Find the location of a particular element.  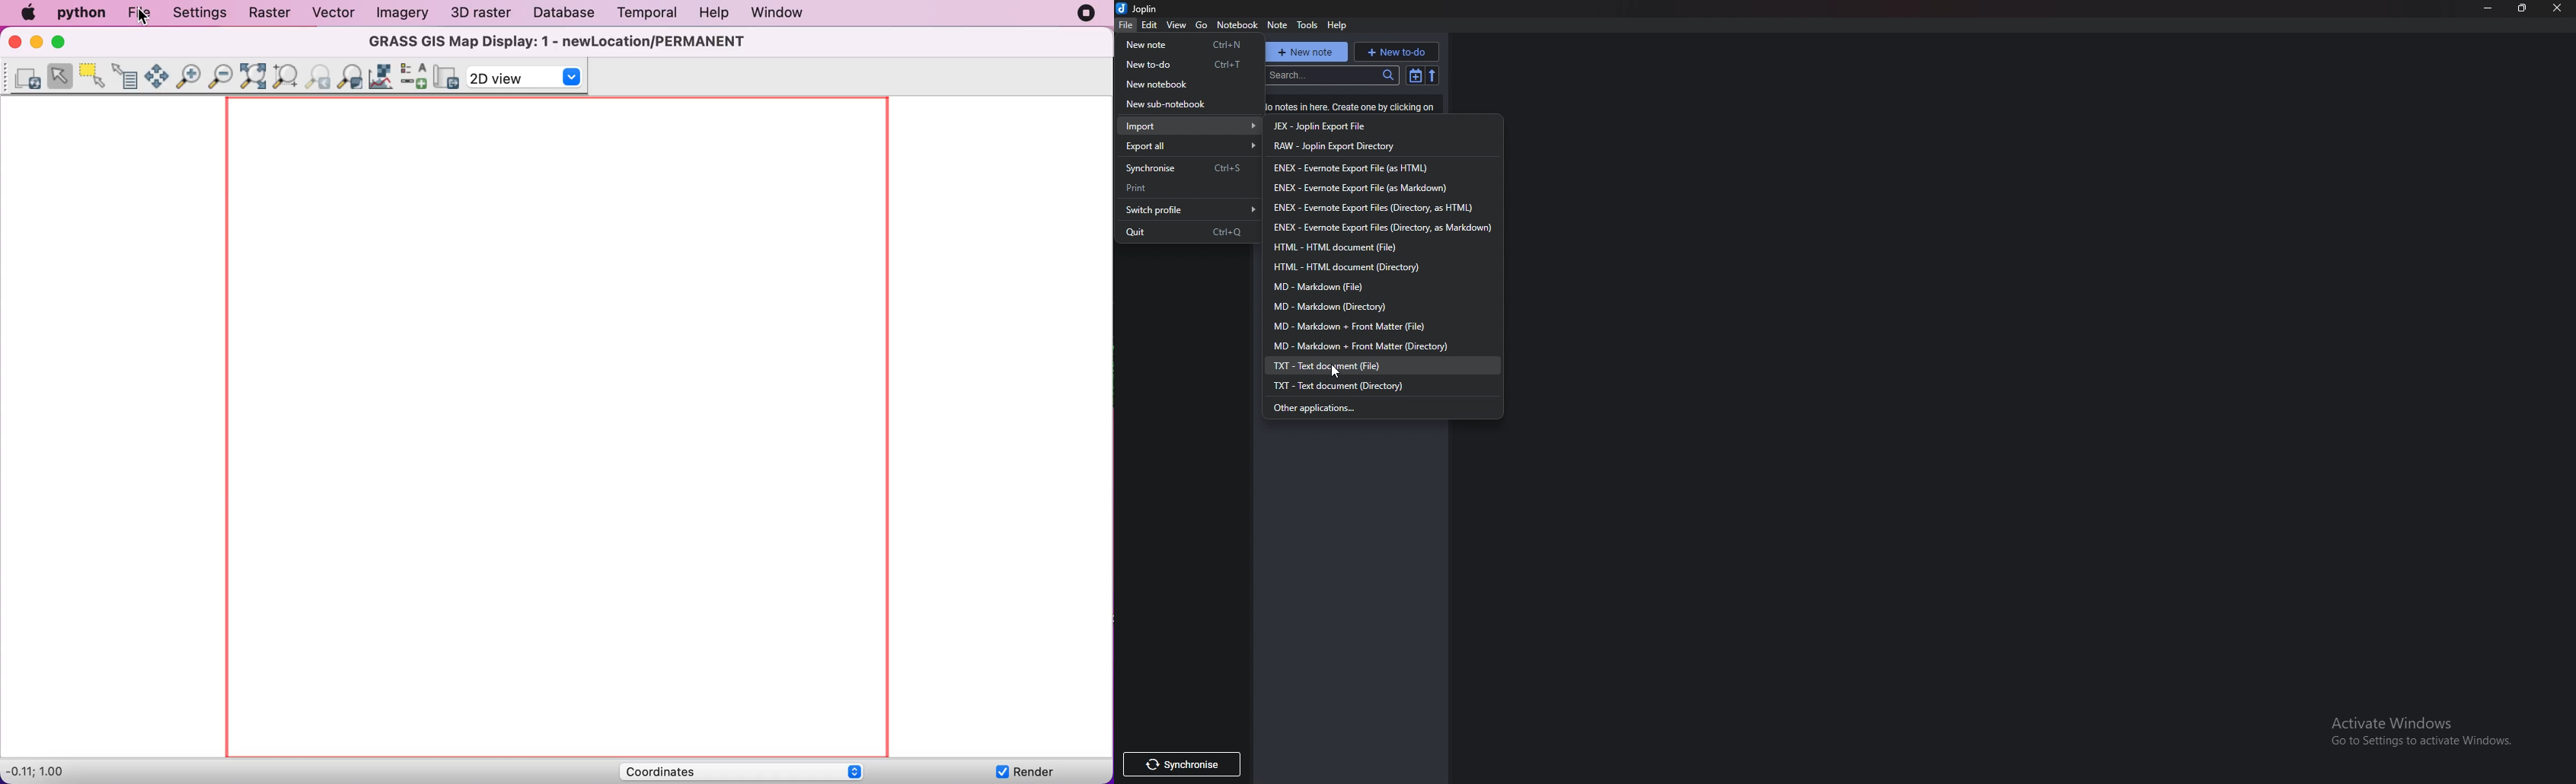

Switch profile is located at coordinates (1189, 209).